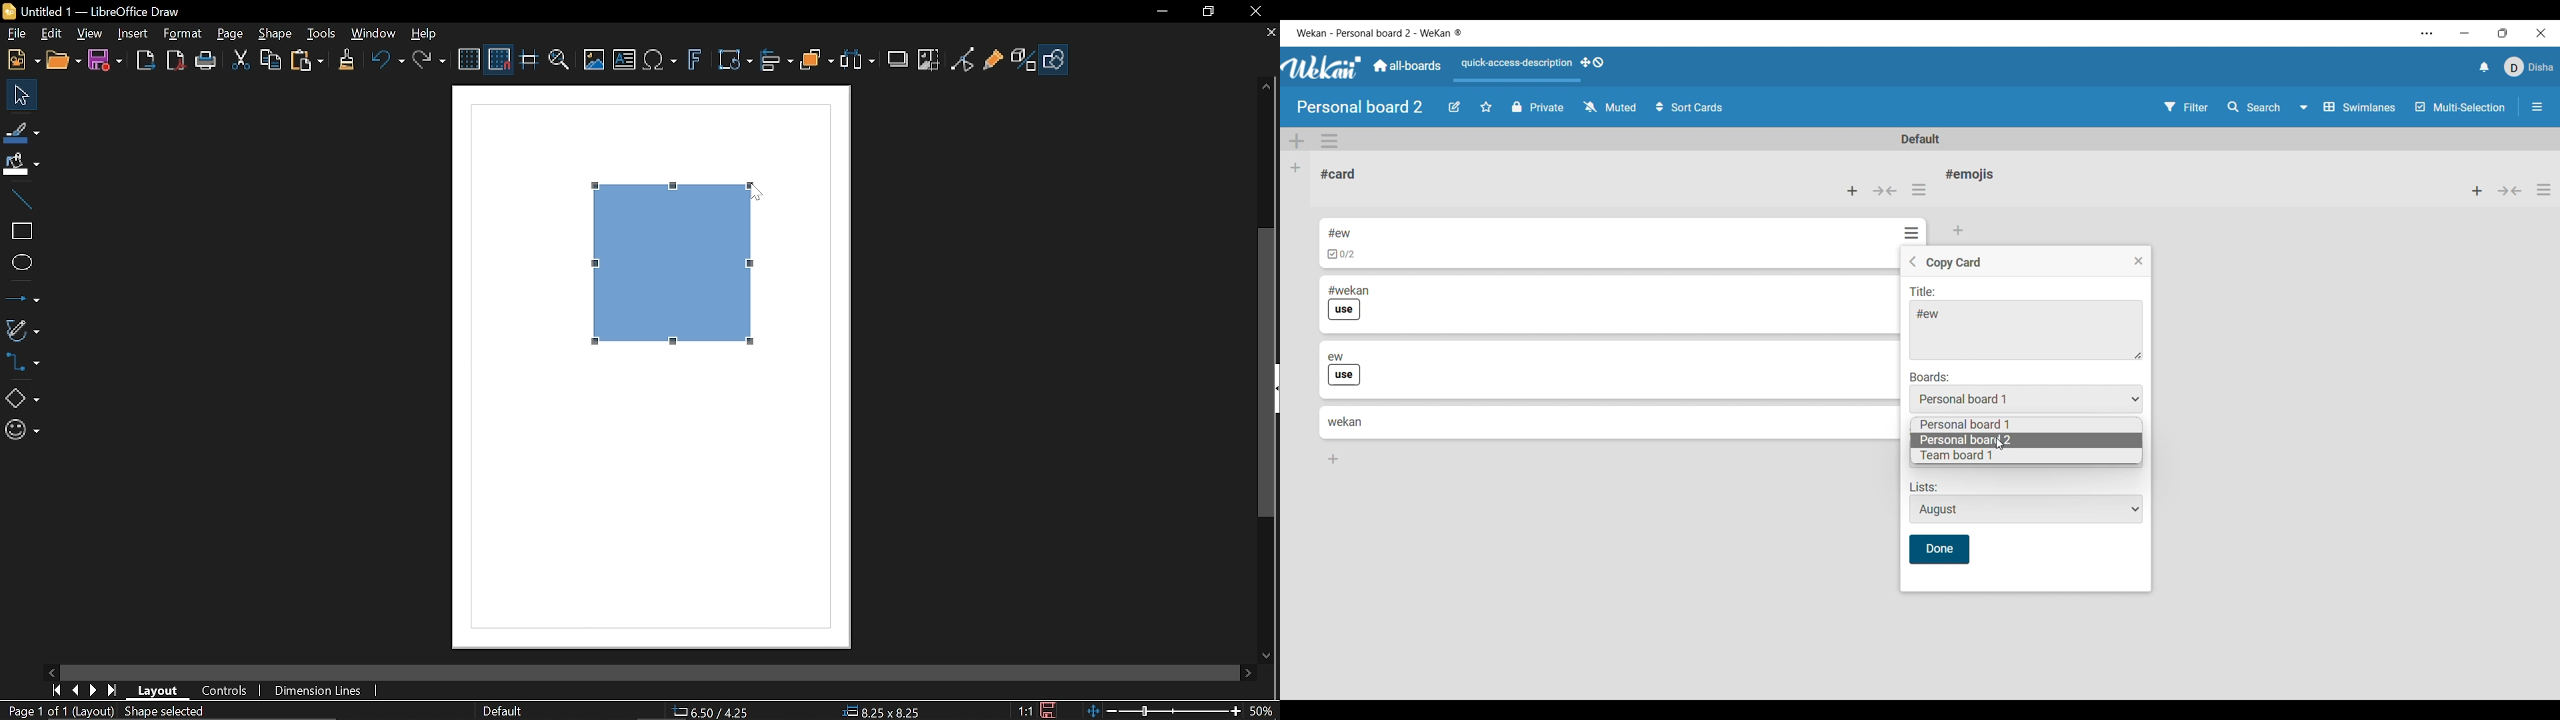 The height and width of the screenshot is (728, 2576). I want to click on Arrange, so click(818, 62).